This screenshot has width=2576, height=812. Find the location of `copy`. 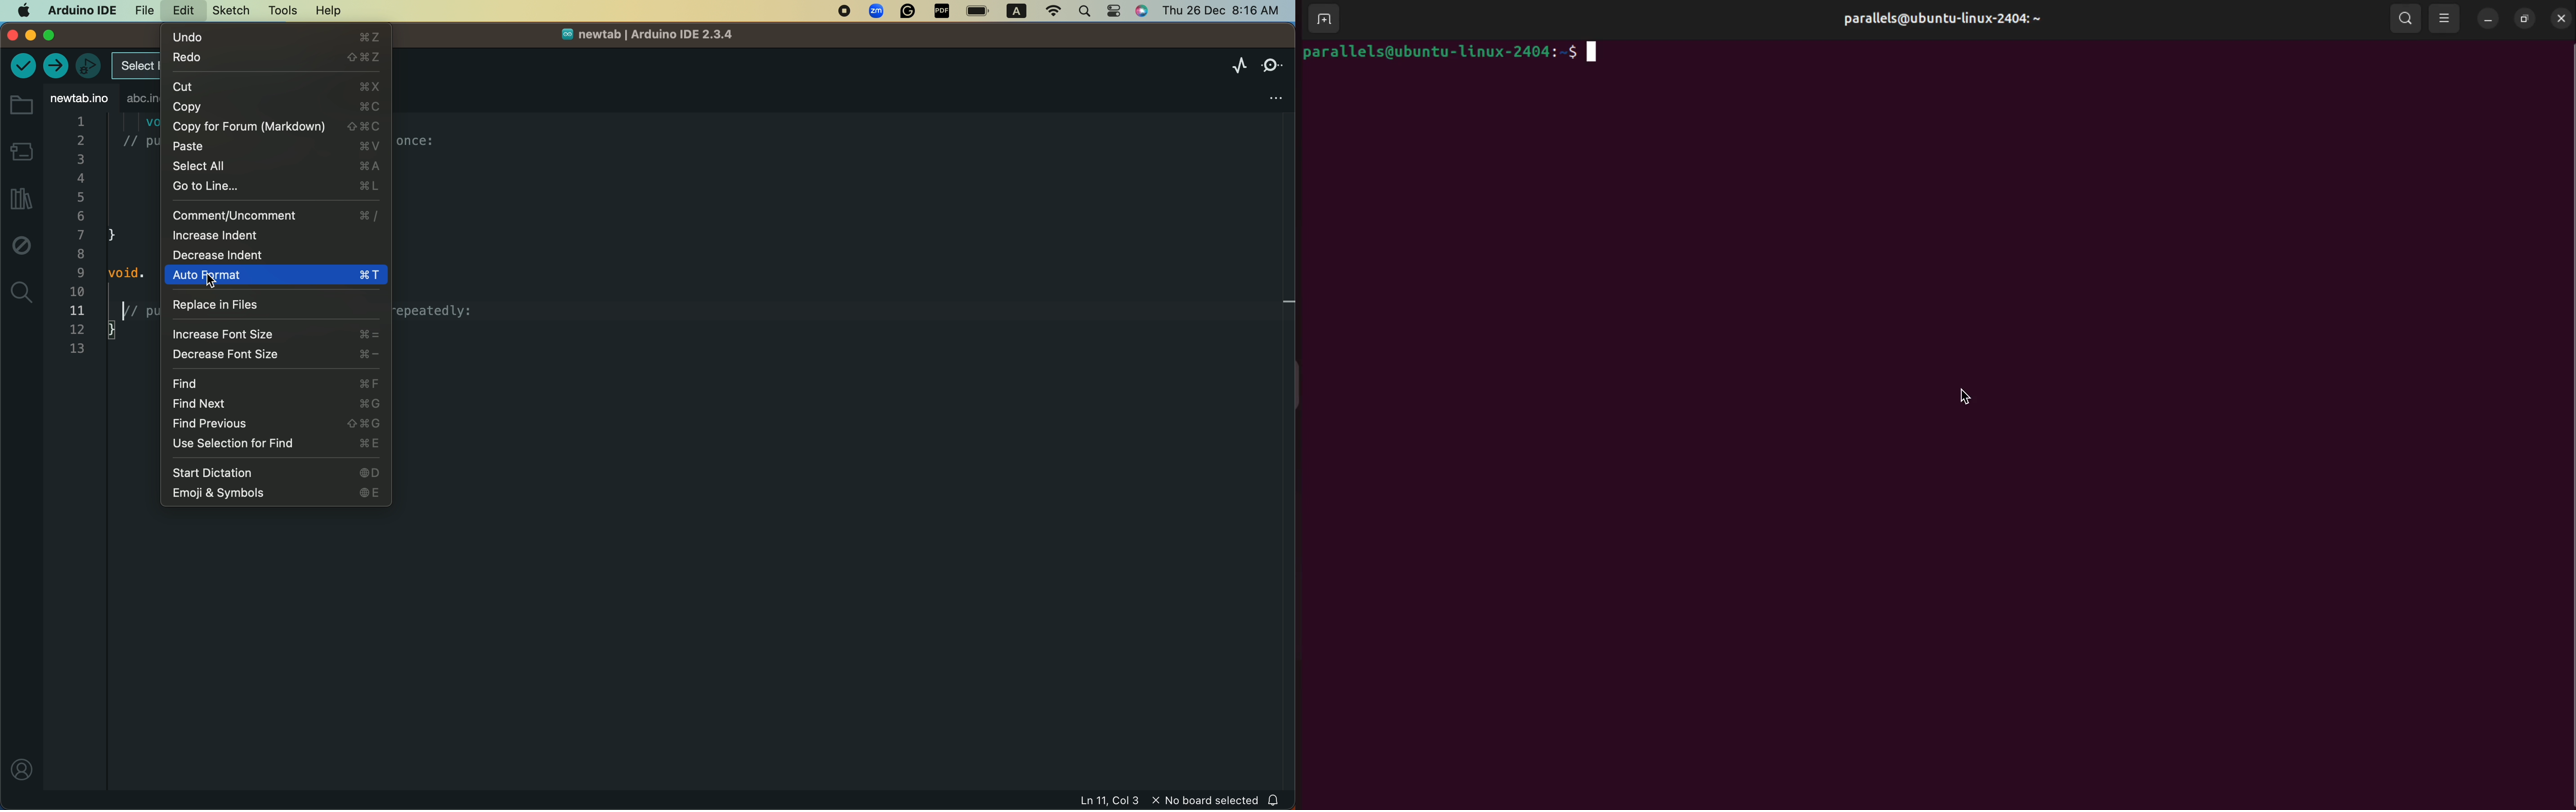

copy is located at coordinates (275, 127).